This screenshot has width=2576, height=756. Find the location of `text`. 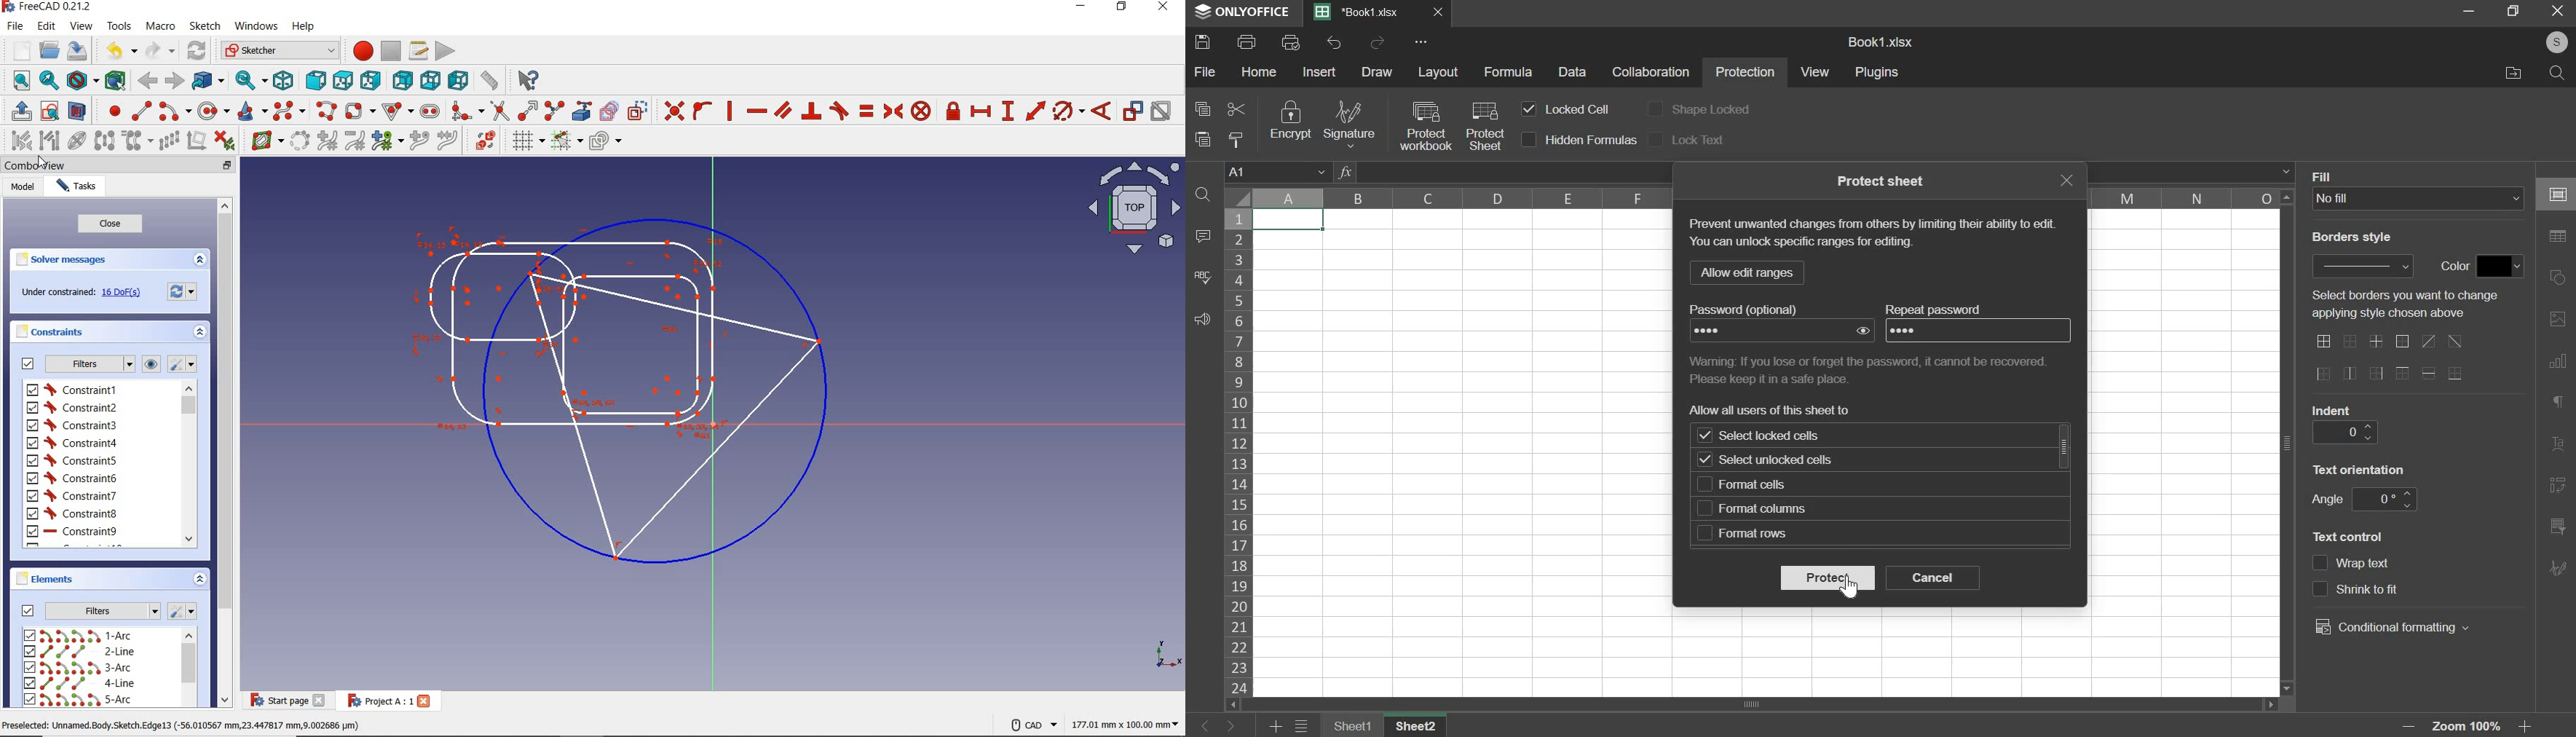

text is located at coordinates (1874, 368).